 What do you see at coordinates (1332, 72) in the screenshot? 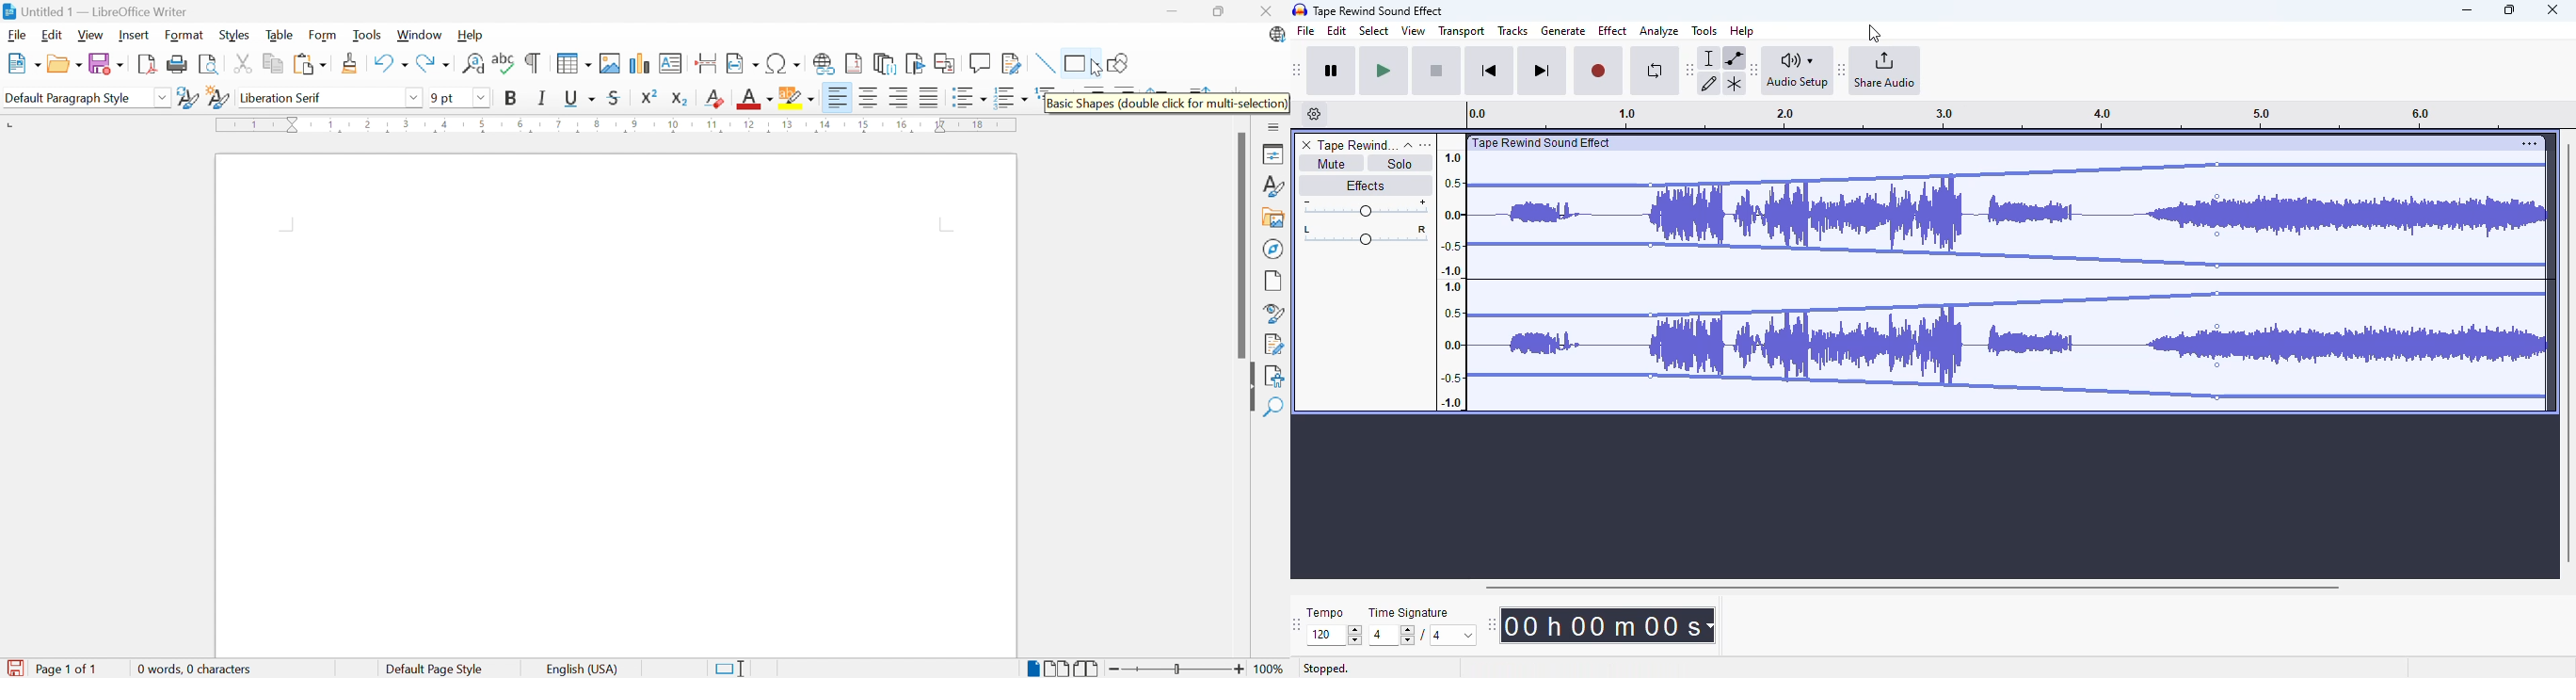
I see `pause` at bounding box center [1332, 72].